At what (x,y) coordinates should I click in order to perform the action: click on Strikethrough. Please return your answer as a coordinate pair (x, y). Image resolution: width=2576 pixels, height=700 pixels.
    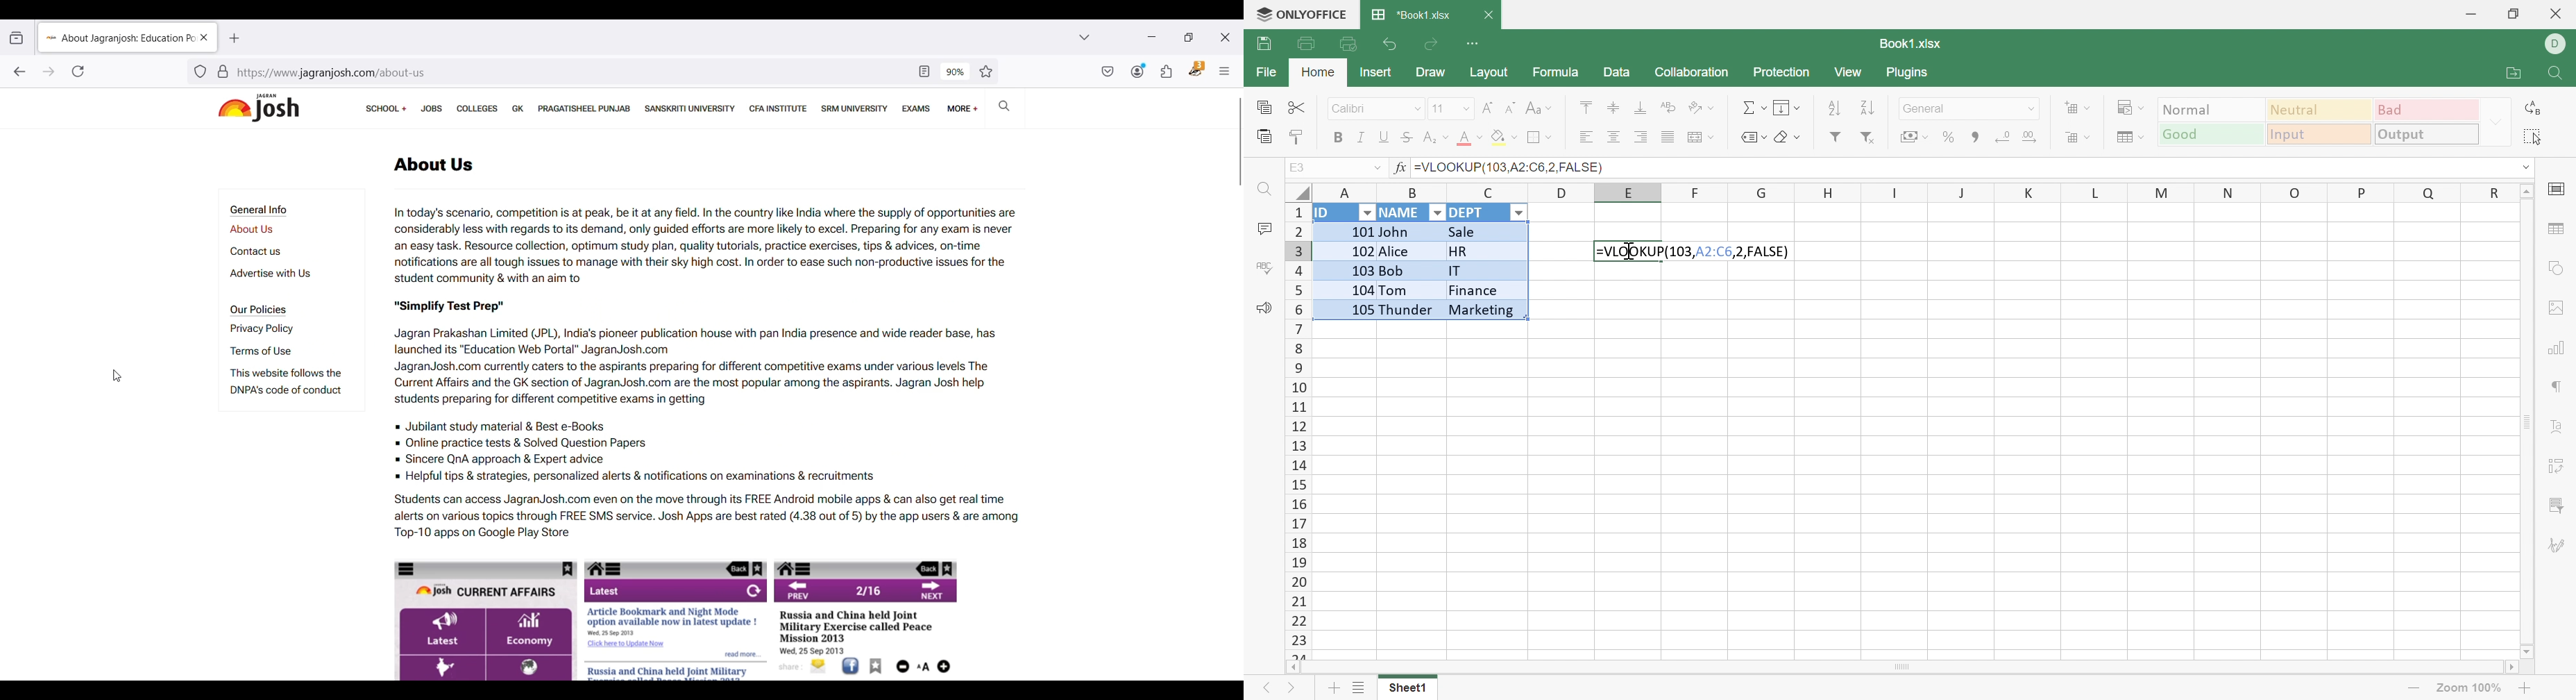
    Looking at the image, I should click on (1408, 138).